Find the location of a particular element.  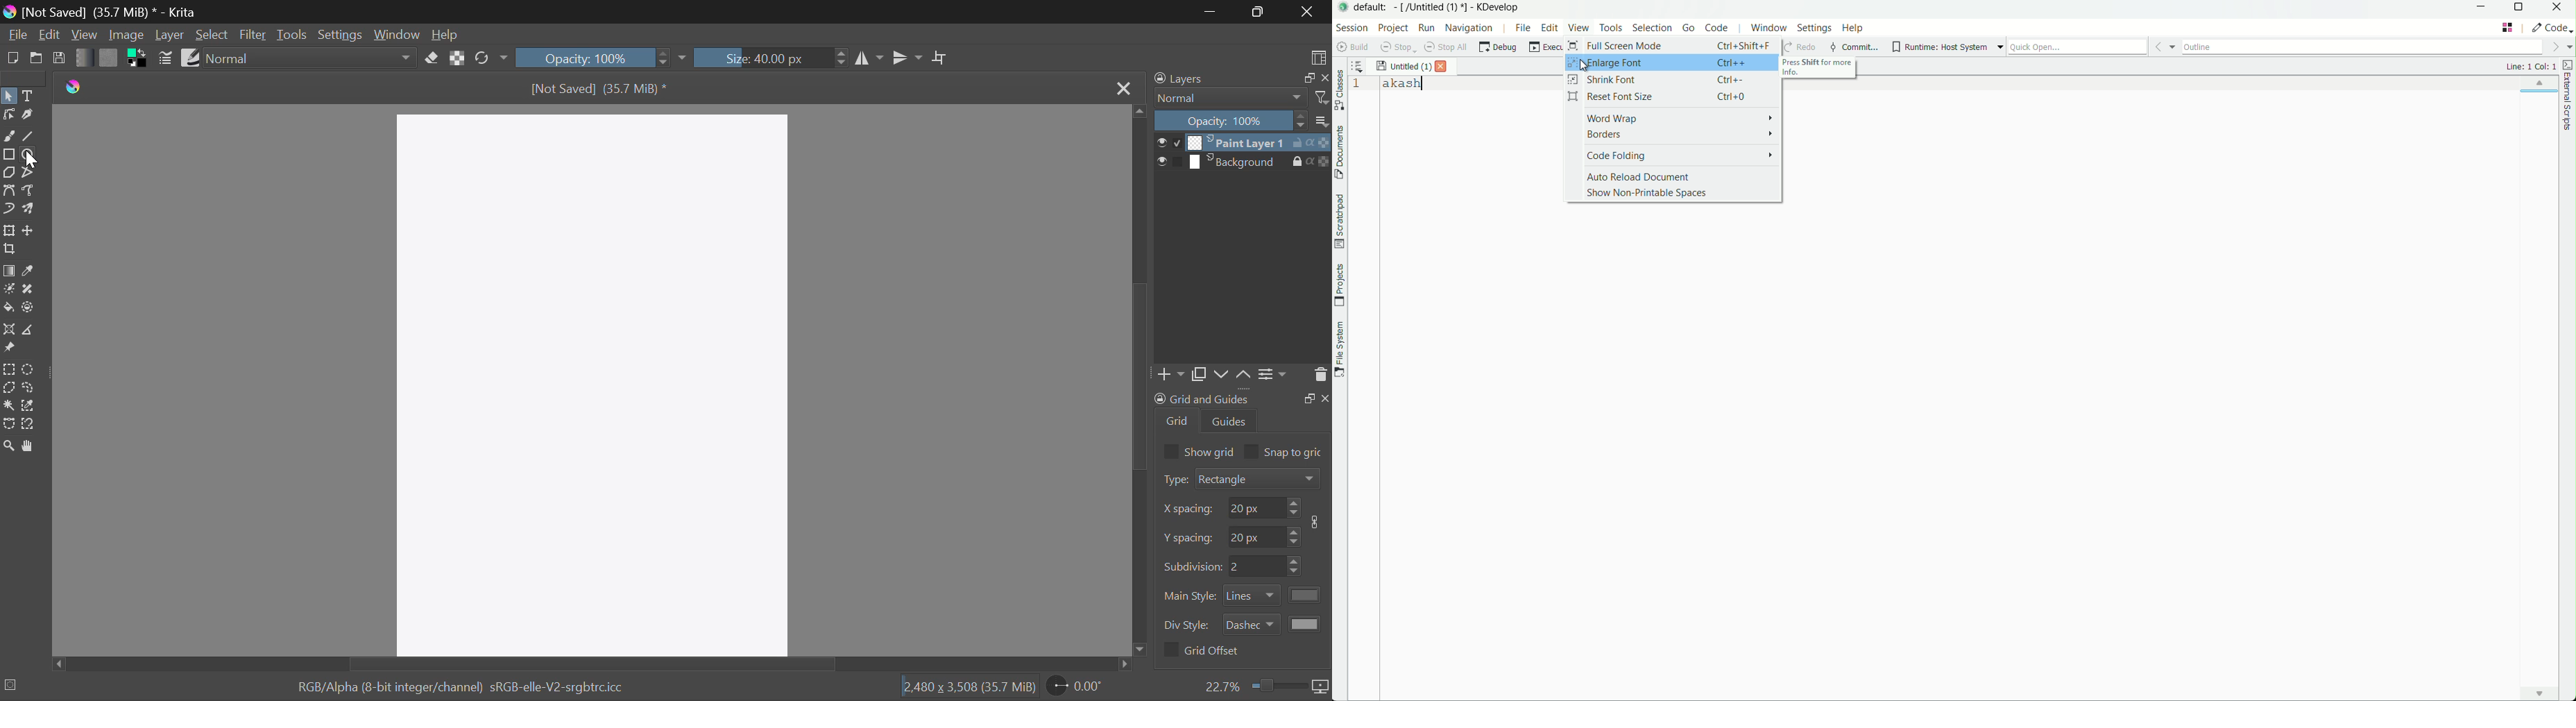

Crop is located at coordinates (941, 58).